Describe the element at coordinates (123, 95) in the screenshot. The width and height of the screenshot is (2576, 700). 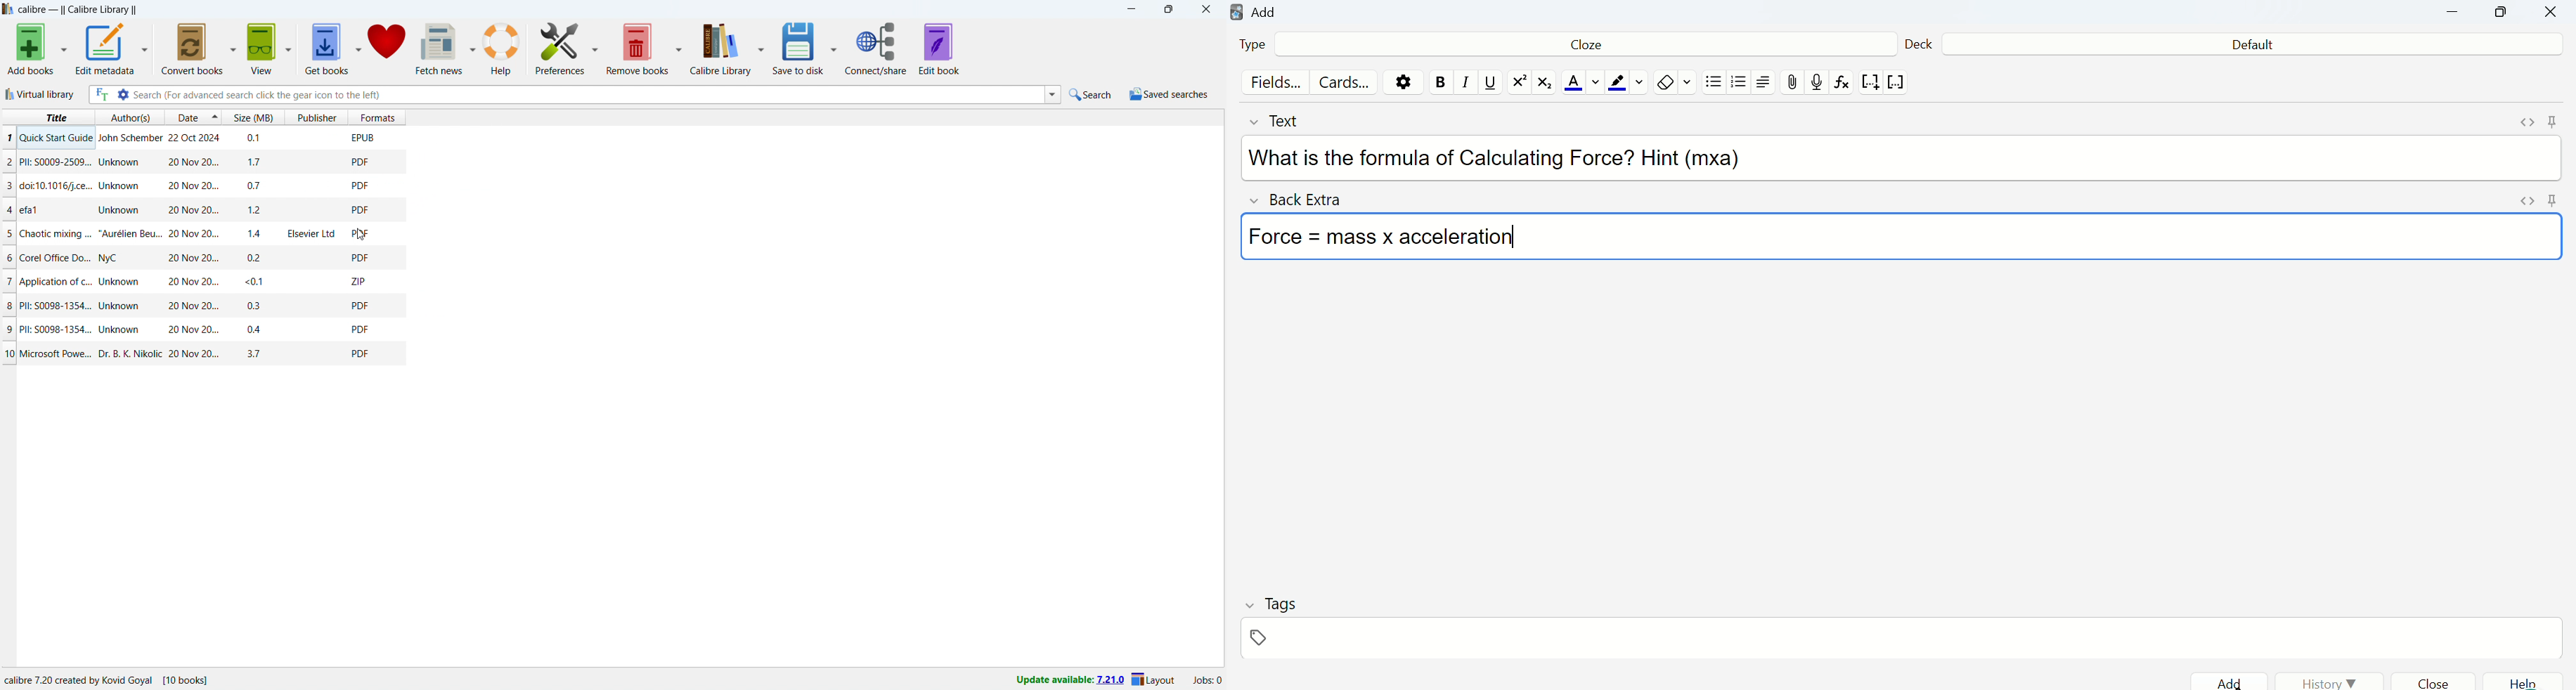
I see `advanced search` at that location.